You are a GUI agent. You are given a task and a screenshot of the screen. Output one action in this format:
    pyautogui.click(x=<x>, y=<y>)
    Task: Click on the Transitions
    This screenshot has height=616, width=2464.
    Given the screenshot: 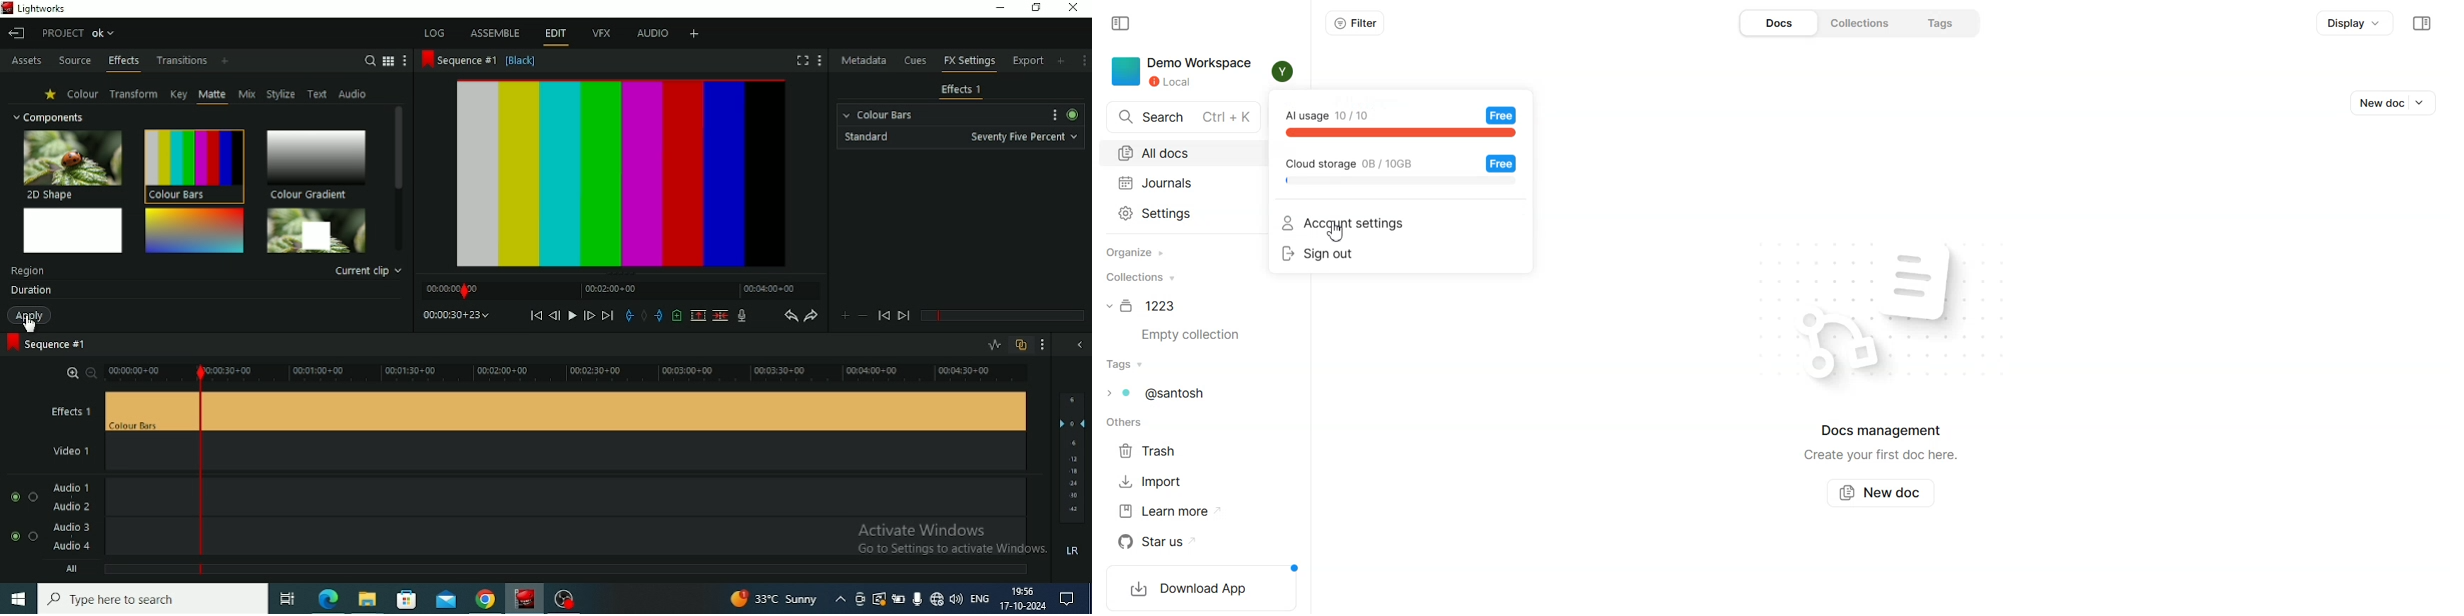 What is the action you would take?
    pyautogui.click(x=182, y=61)
    